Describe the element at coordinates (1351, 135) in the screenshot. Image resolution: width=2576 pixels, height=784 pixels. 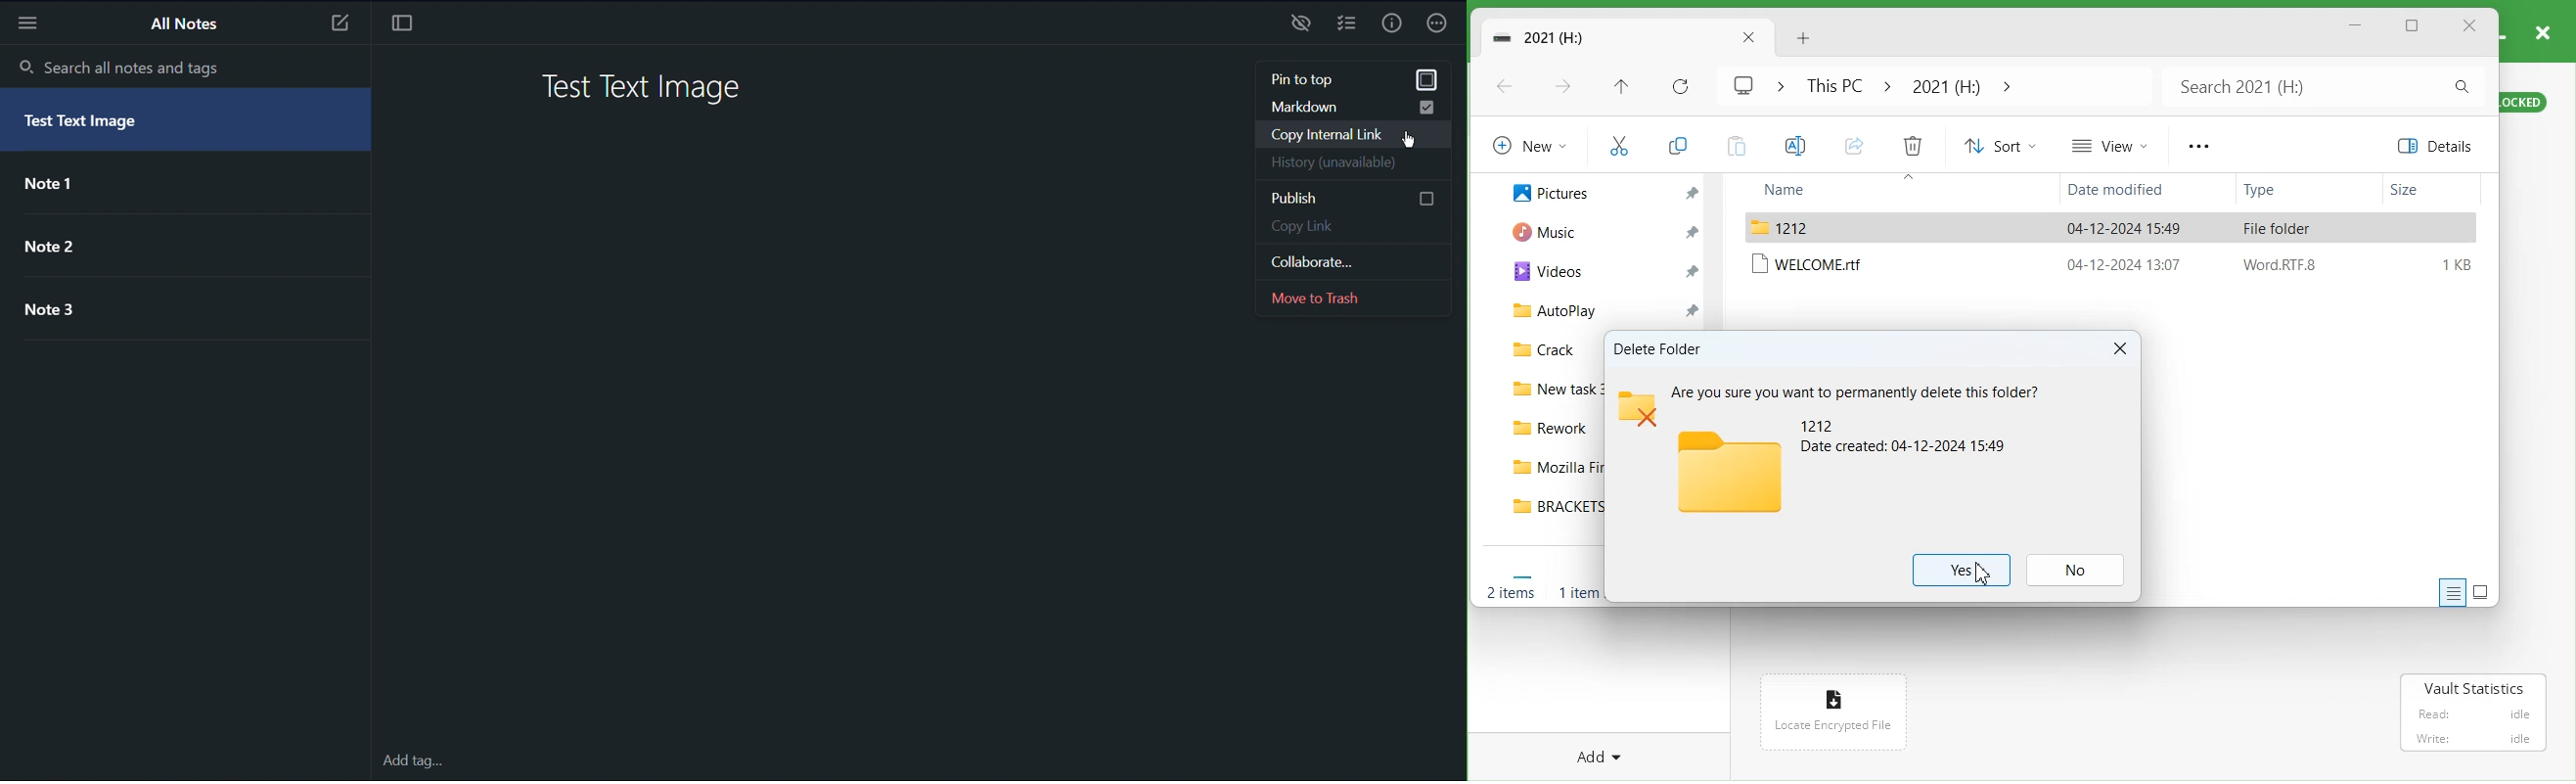
I see `Copy Internal Link` at that location.